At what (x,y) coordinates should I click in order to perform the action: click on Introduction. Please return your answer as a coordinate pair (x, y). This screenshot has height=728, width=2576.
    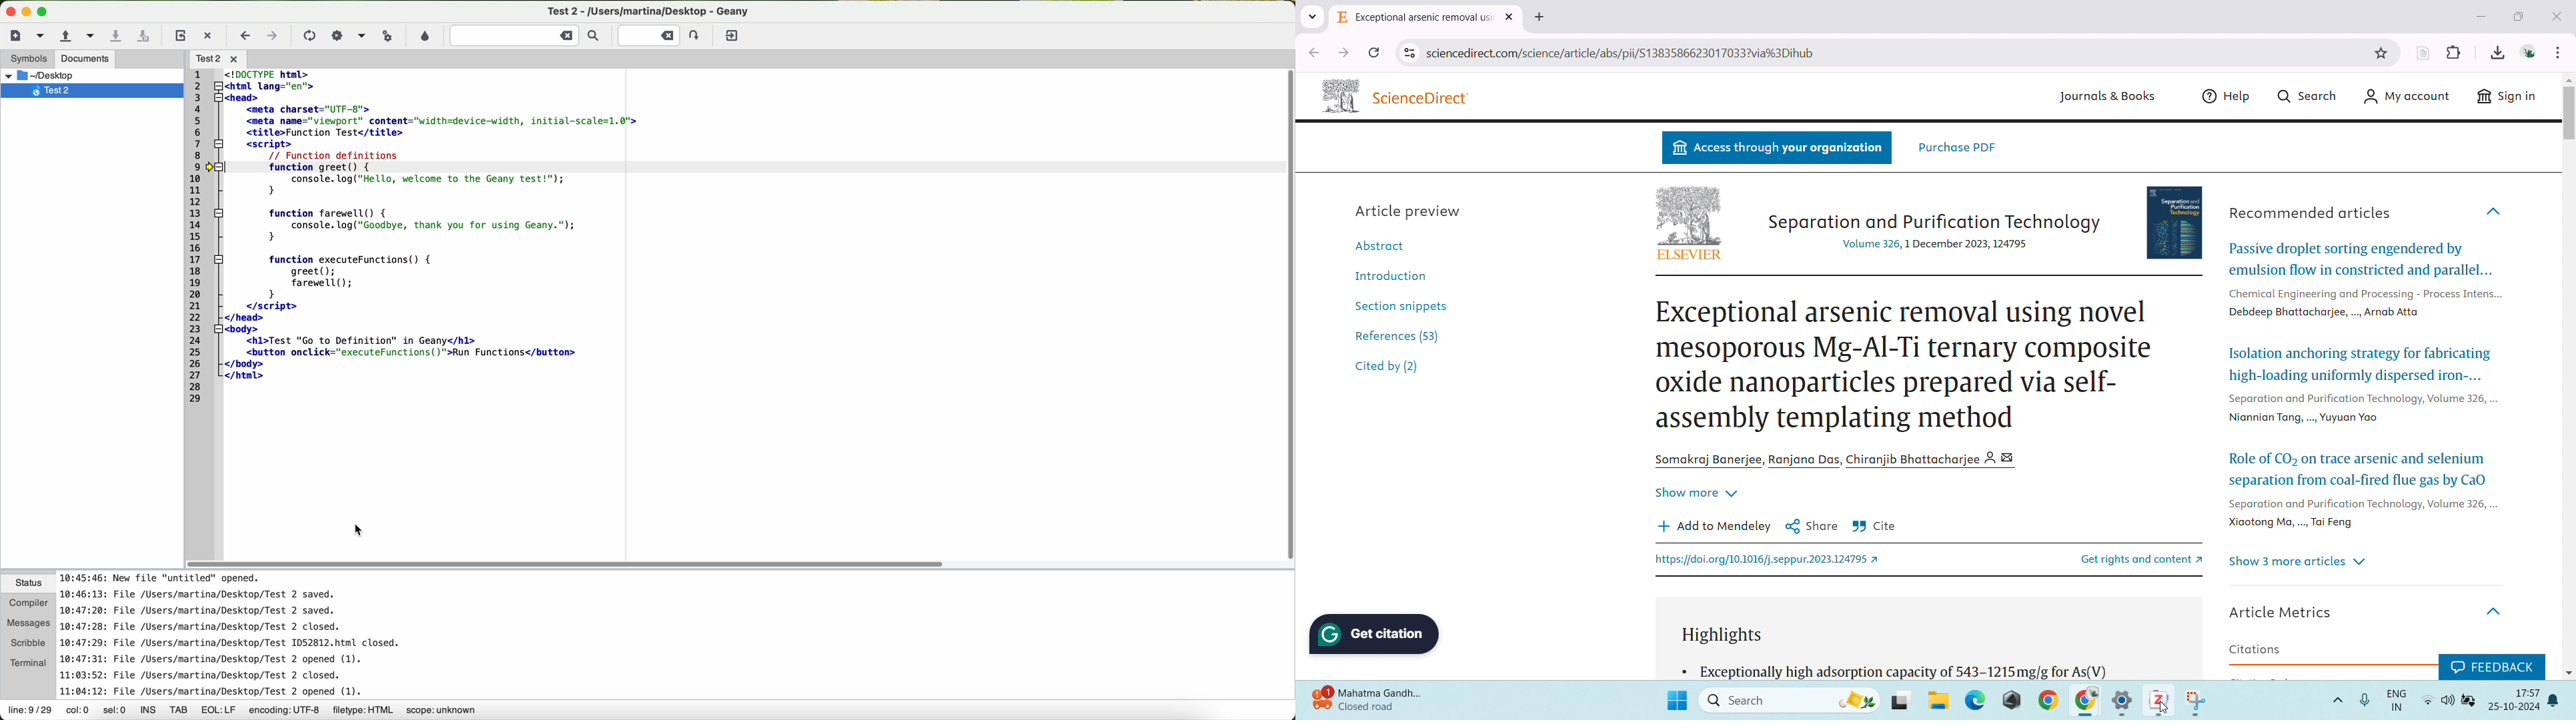
    Looking at the image, I should click on (1387, 274).